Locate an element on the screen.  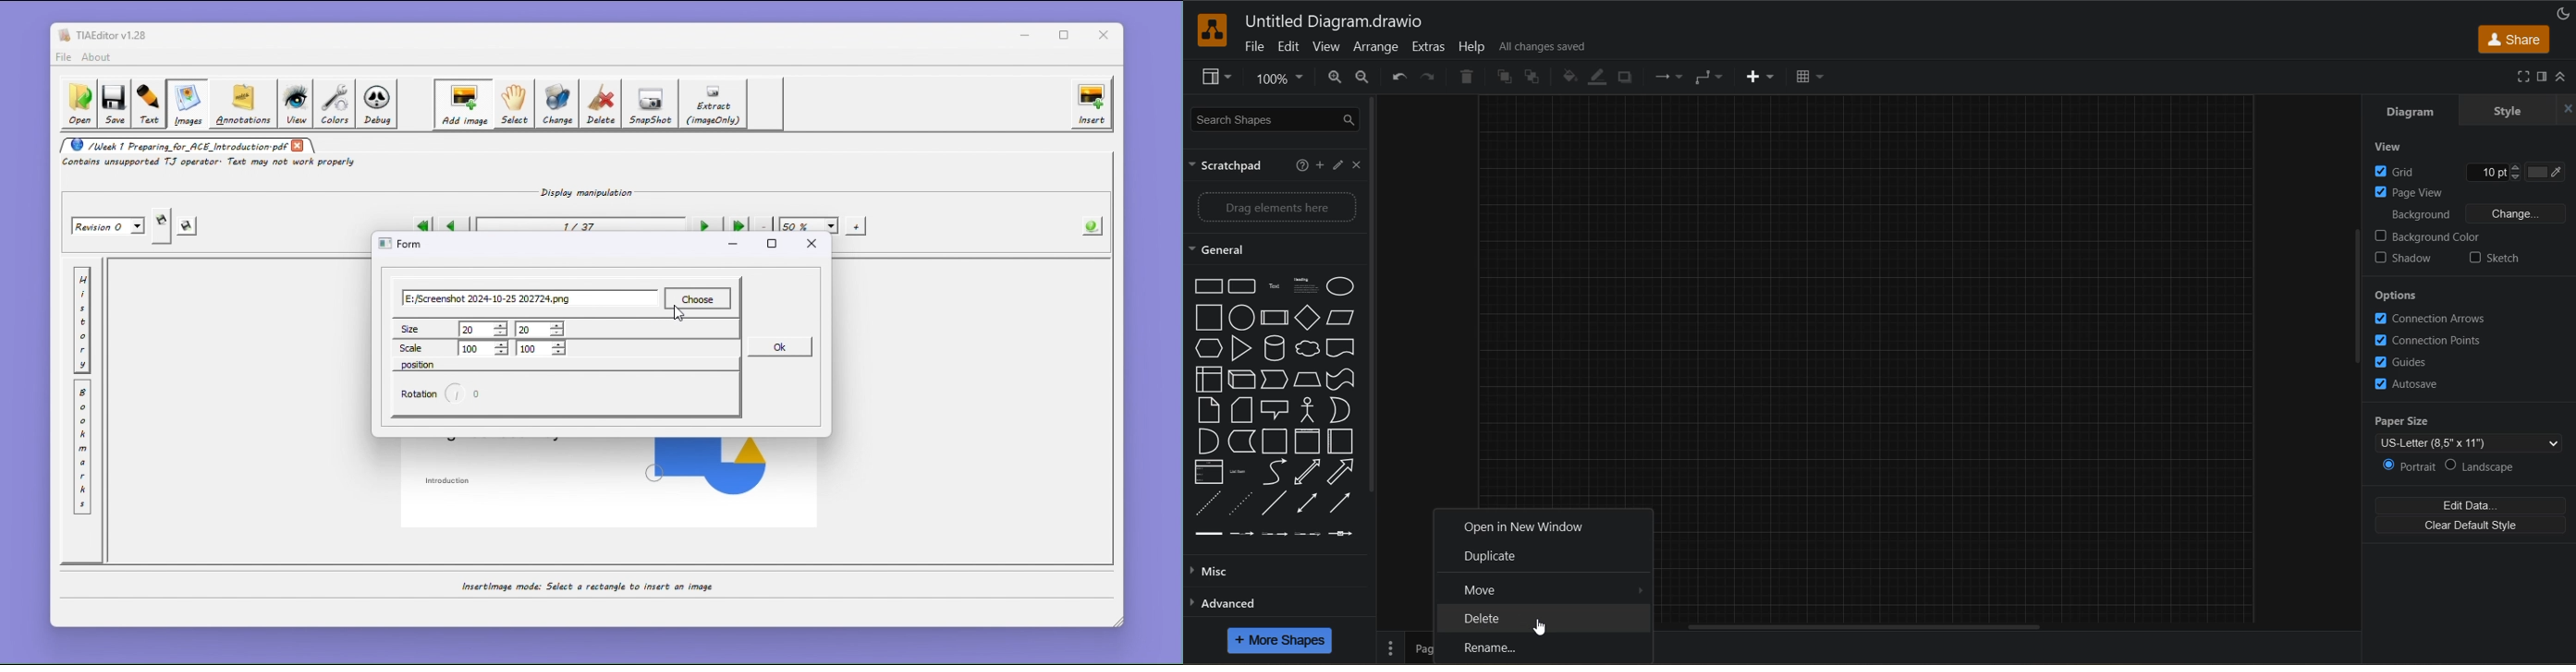
table is located at coordinates (1809, 79).